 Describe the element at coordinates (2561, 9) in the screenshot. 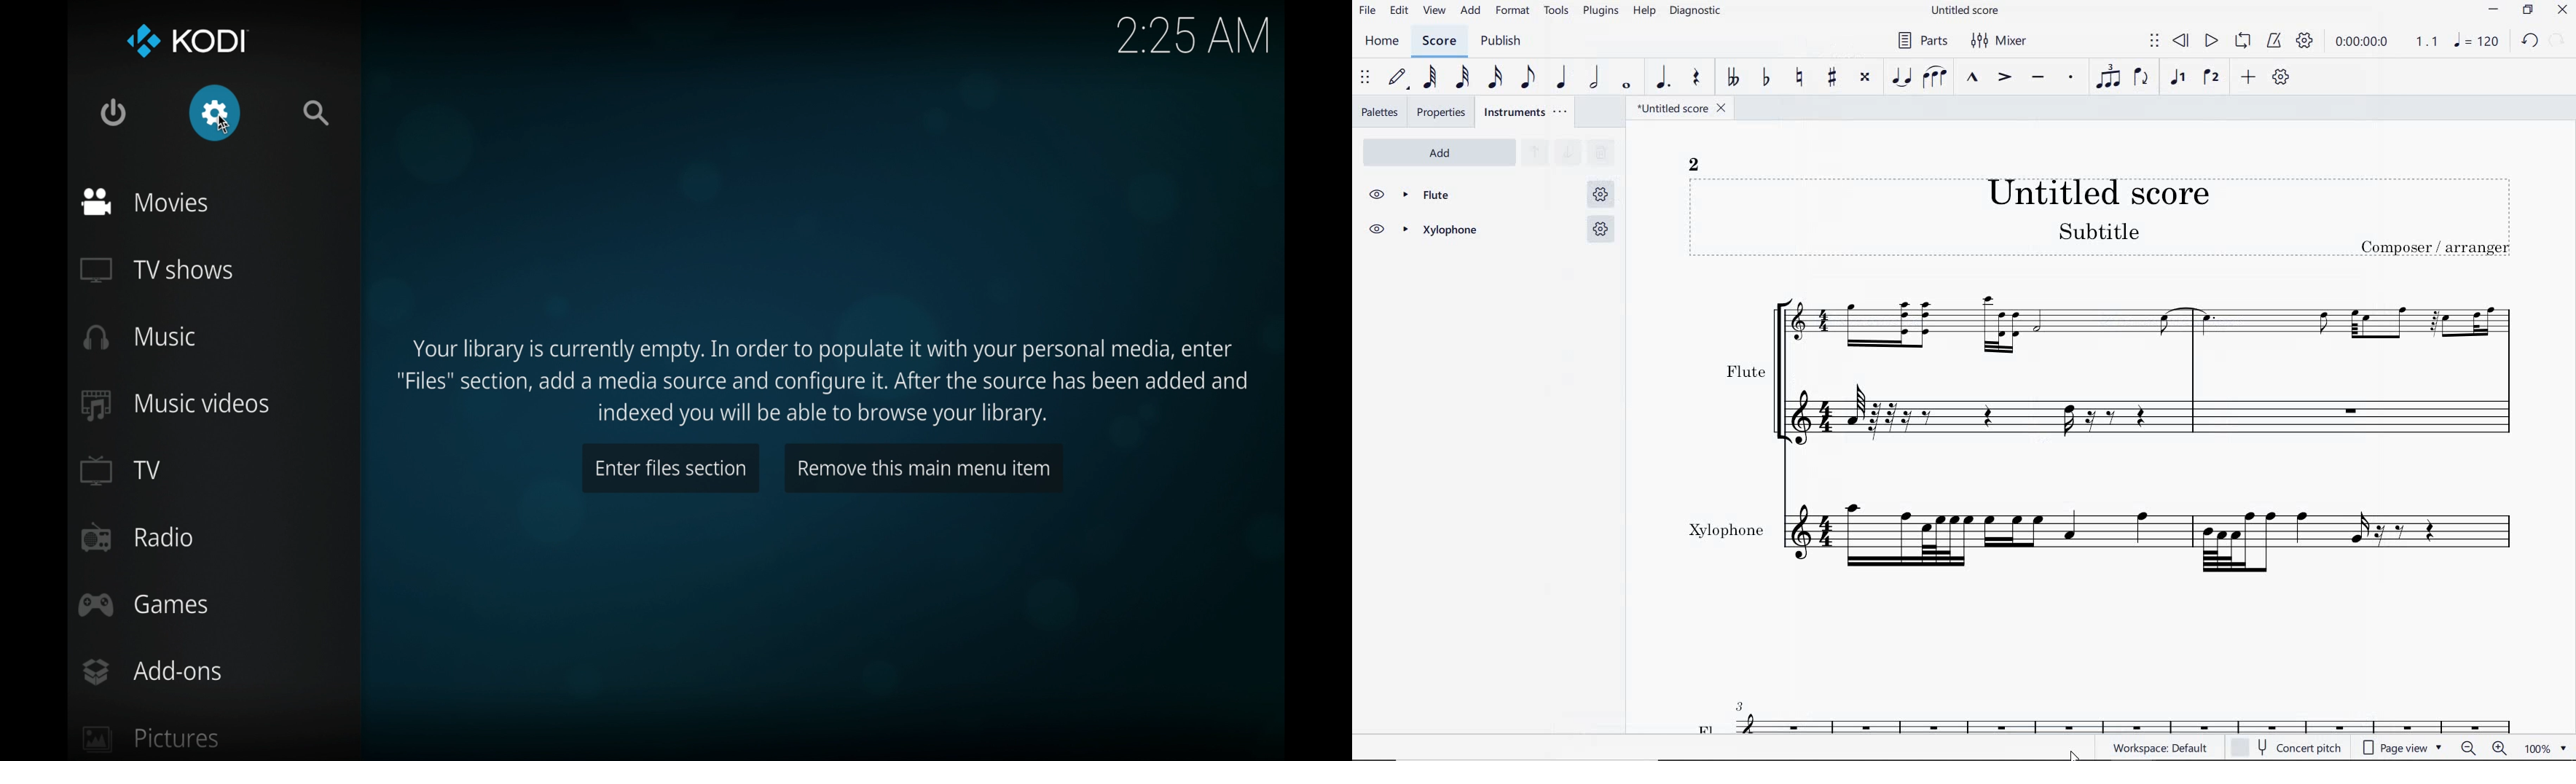

I see `CLOSE` at that location.